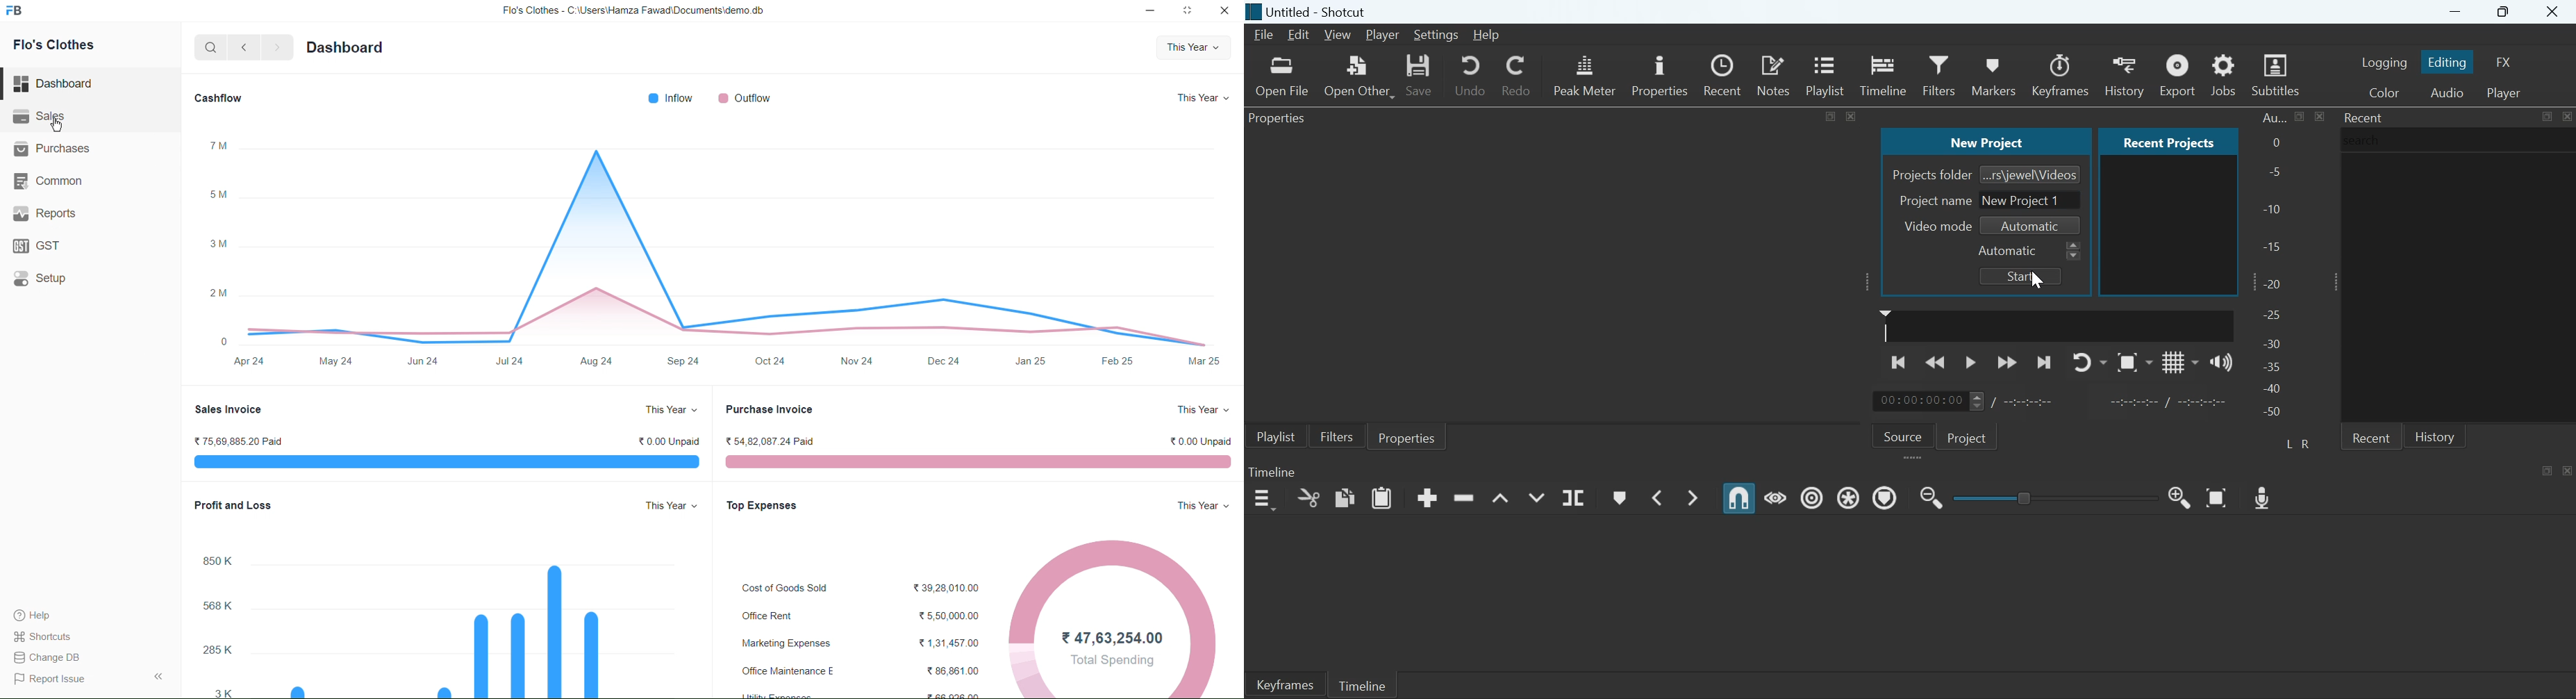 Image resolution: width=2576 pixels, height=700 pixels. I want to click on File, so click(1265, 35).